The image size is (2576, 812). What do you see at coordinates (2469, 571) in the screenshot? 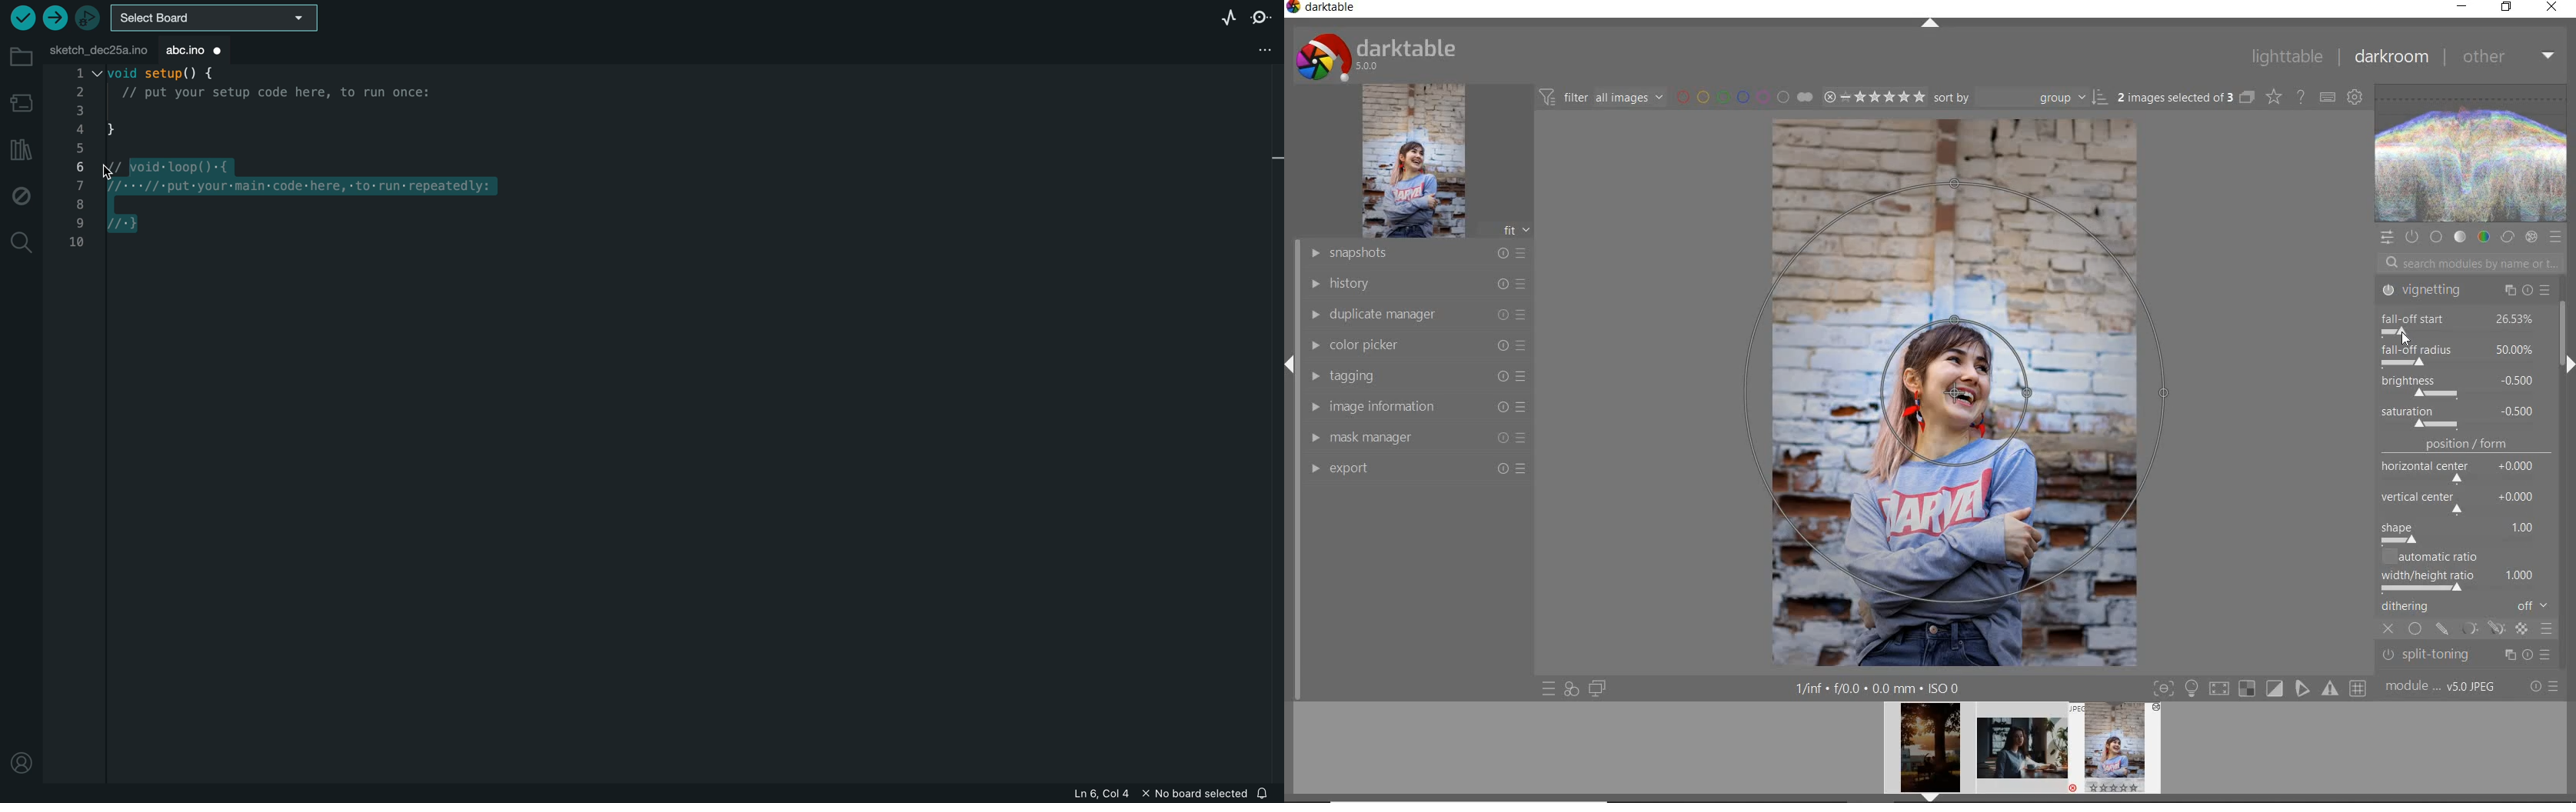
I see `ratio` at bounding box center [2469, 571].